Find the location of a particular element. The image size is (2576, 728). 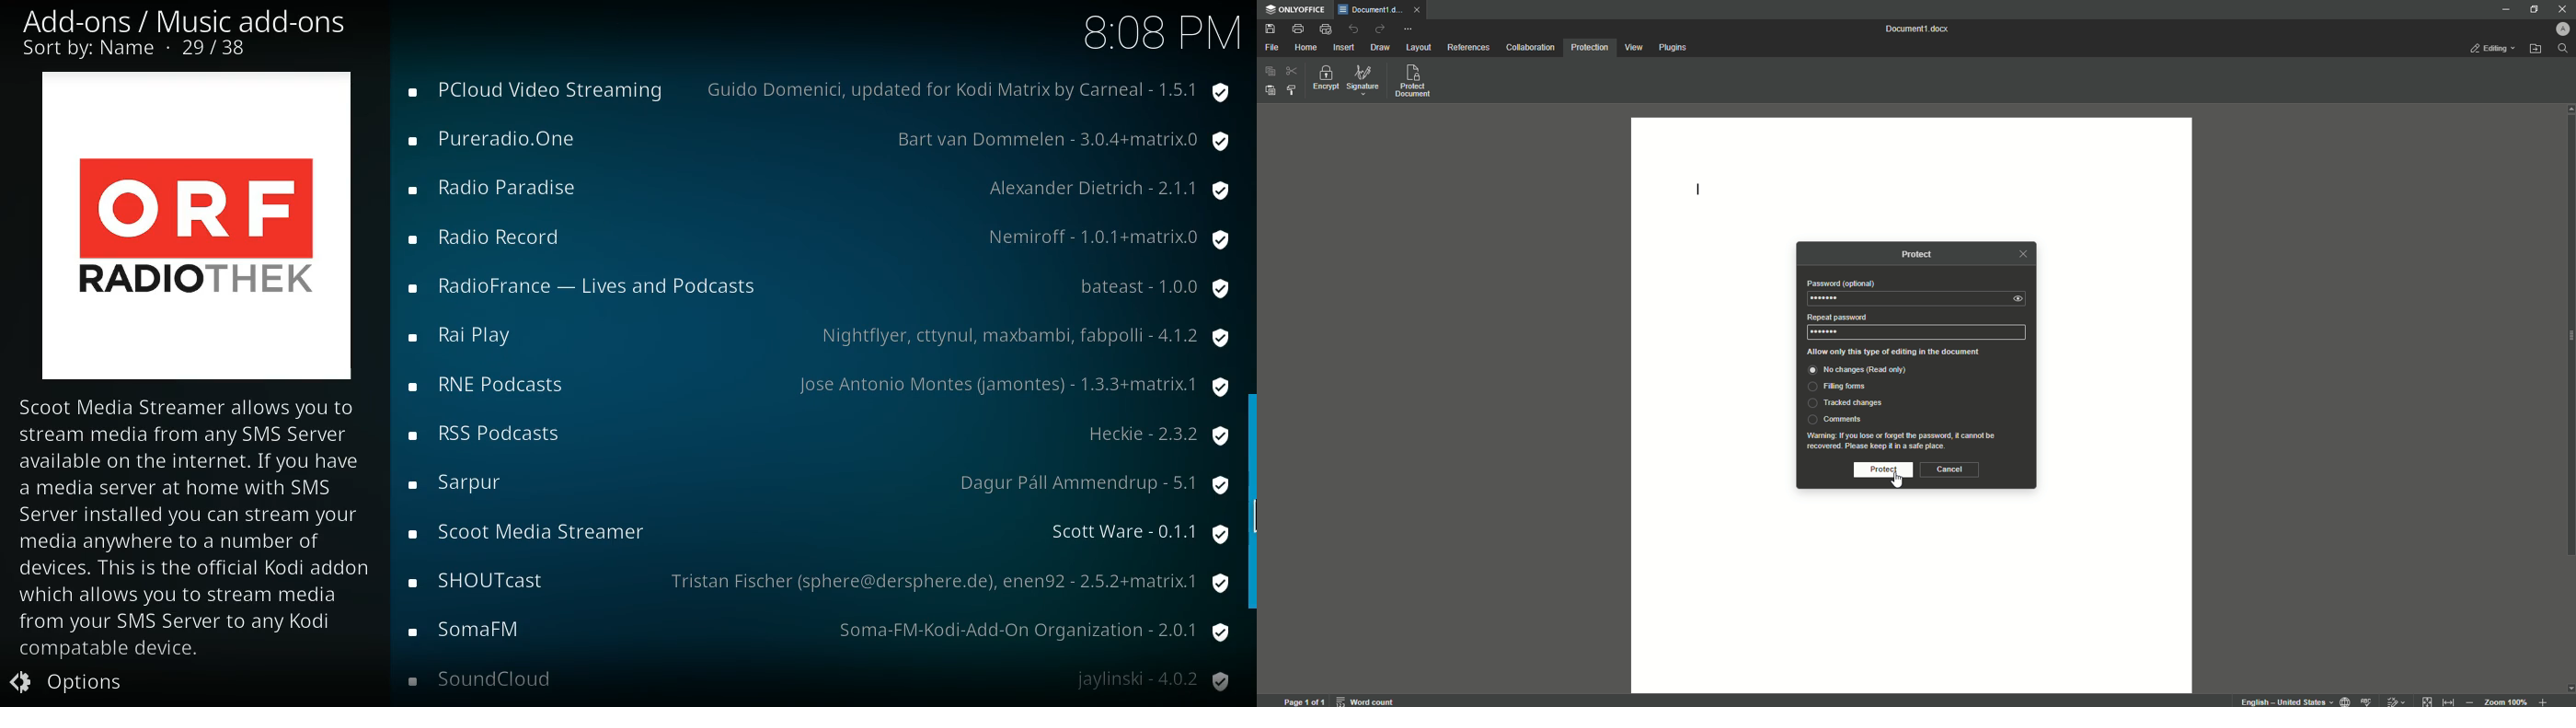

Layout is located at coordinates (1420, 48).